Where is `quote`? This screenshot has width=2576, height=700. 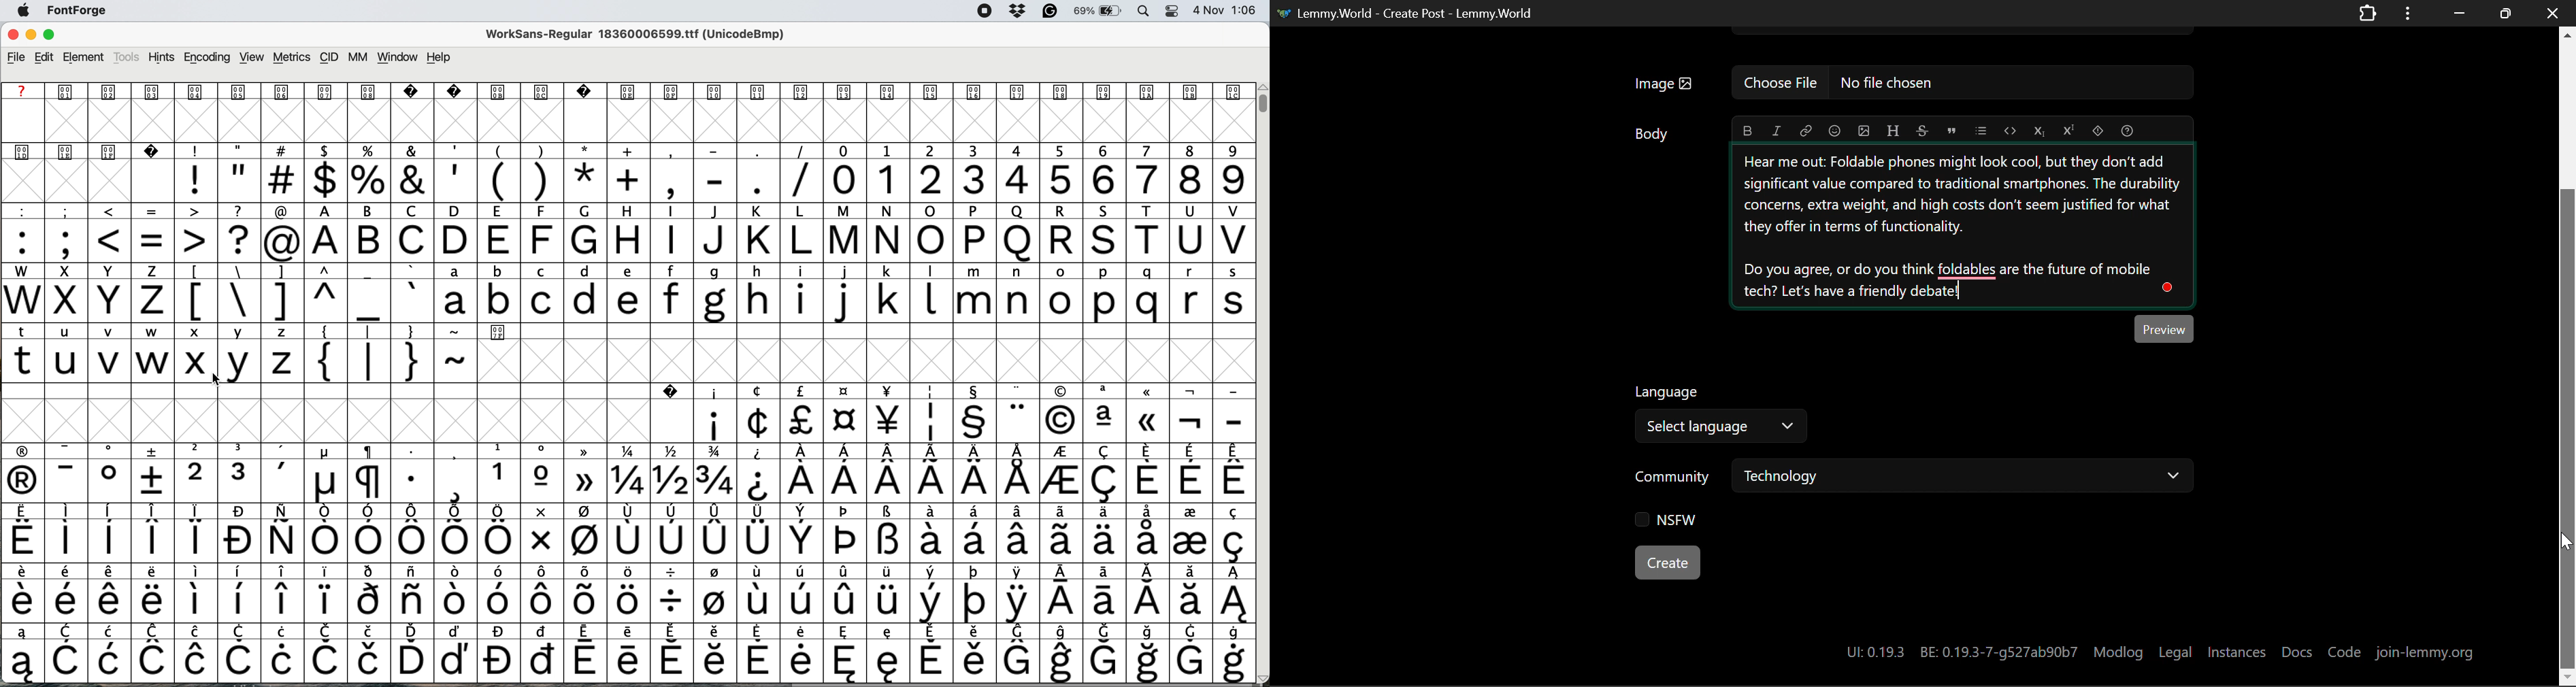 quote is located at coordinates (1951, 129).